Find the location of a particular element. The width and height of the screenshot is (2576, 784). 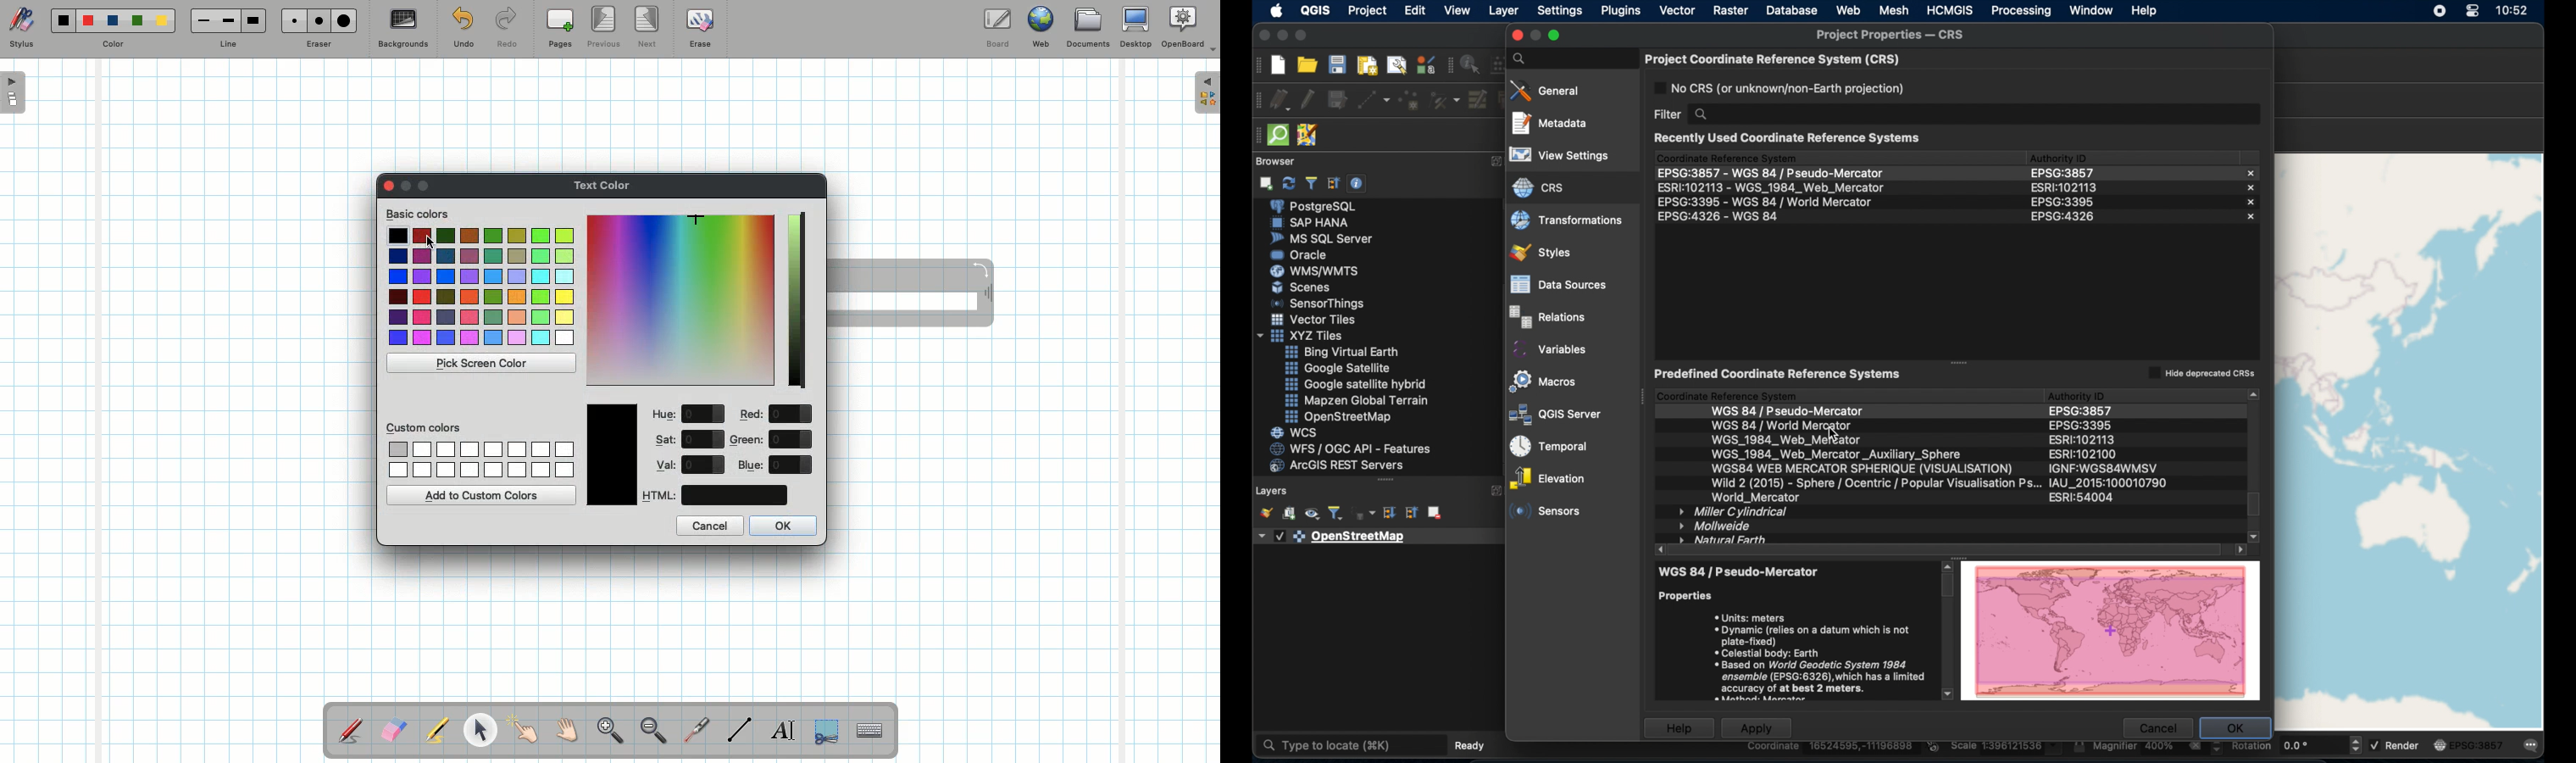

general is located at coordinates (1546, 90).